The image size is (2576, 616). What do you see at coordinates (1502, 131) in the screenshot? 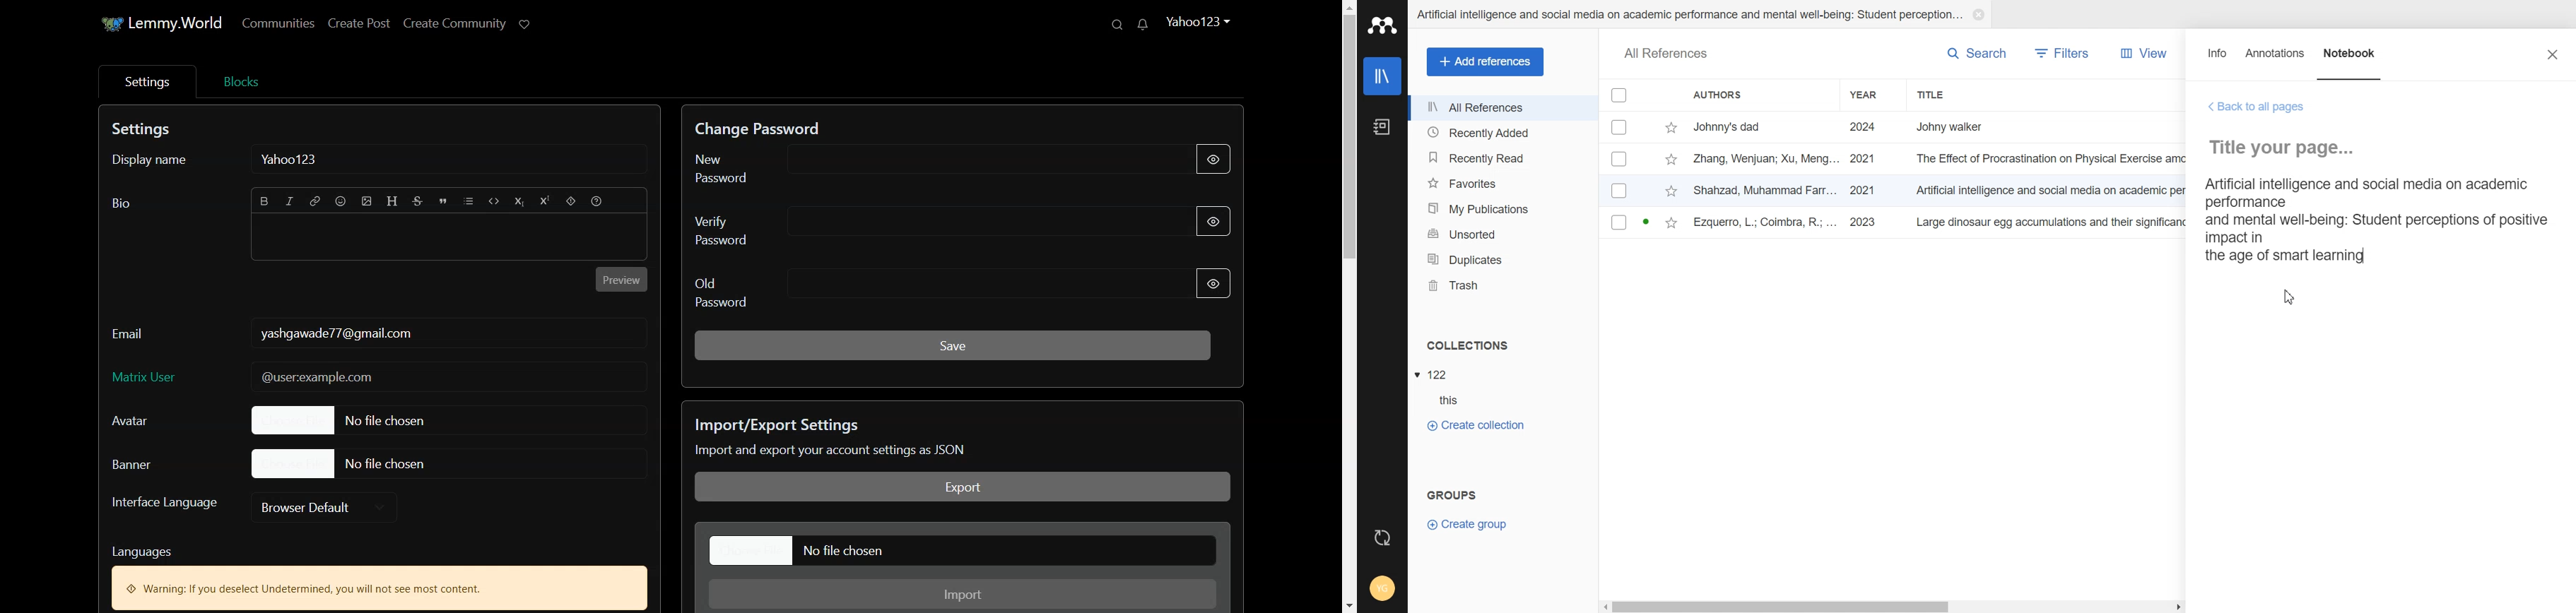
I see `Recently Added` at bounding box center [1502, 131].